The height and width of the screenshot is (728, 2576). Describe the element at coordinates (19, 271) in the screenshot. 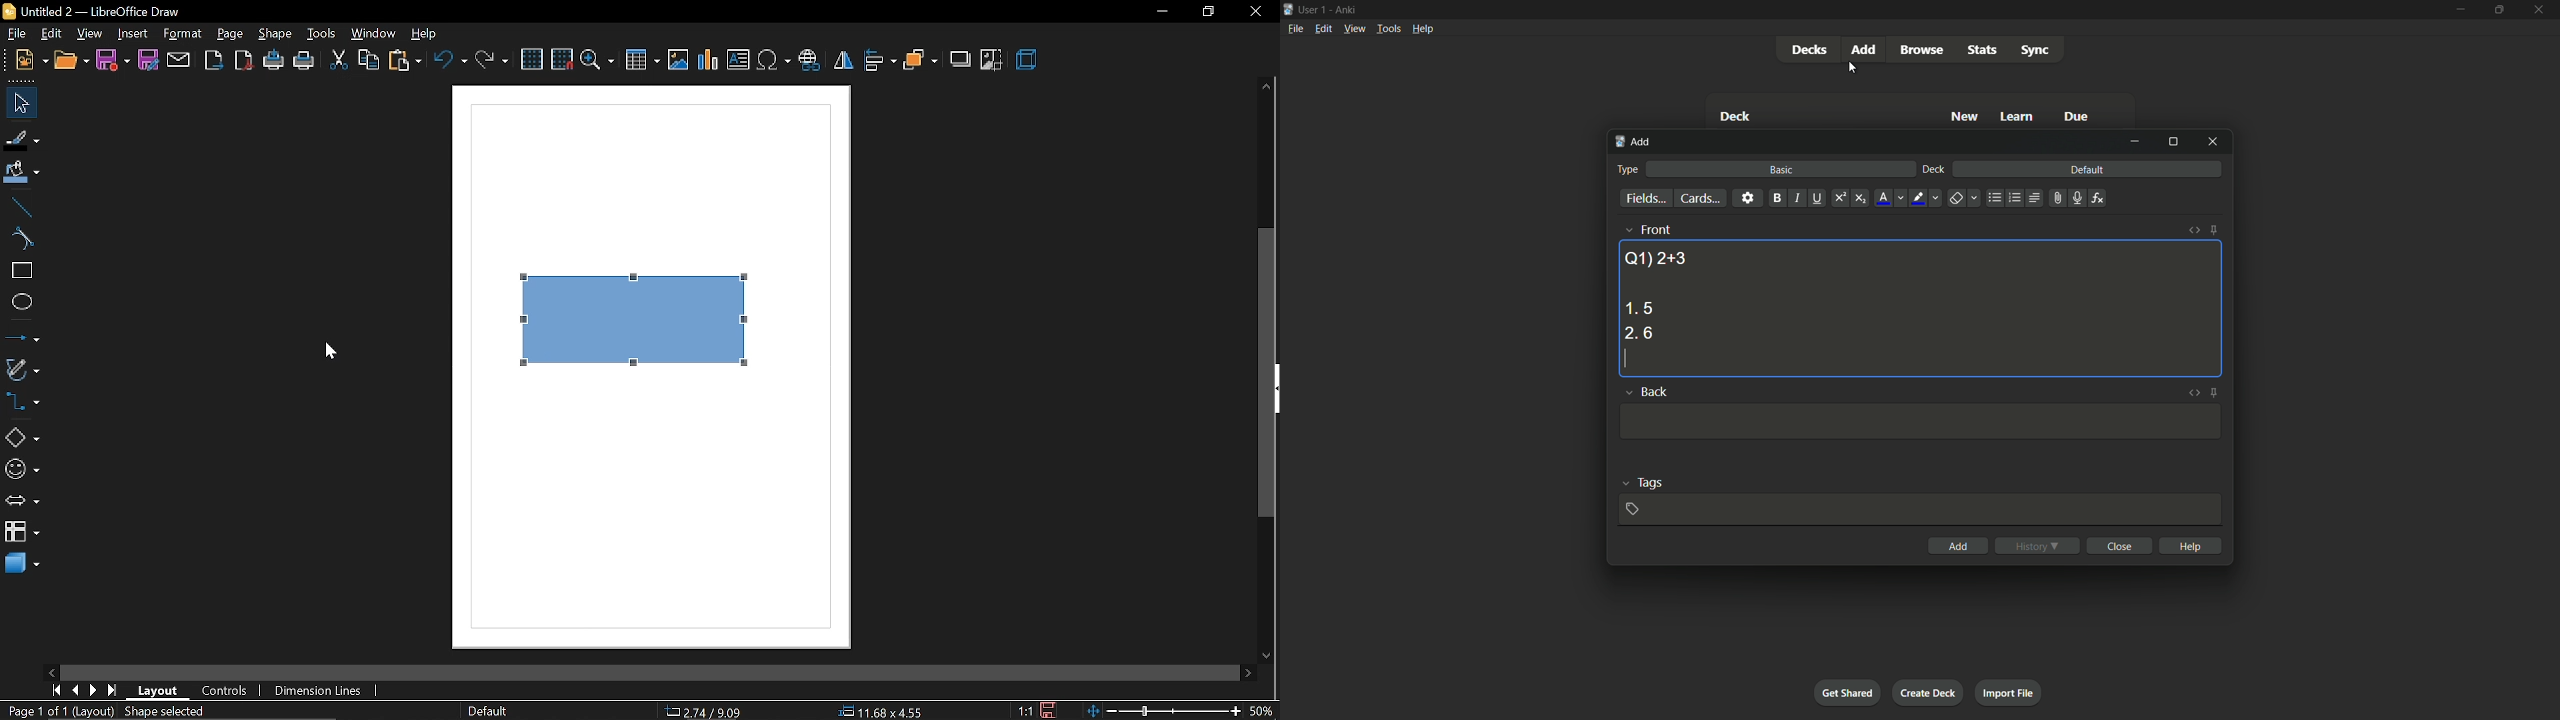

I see `rectagle` at that location.